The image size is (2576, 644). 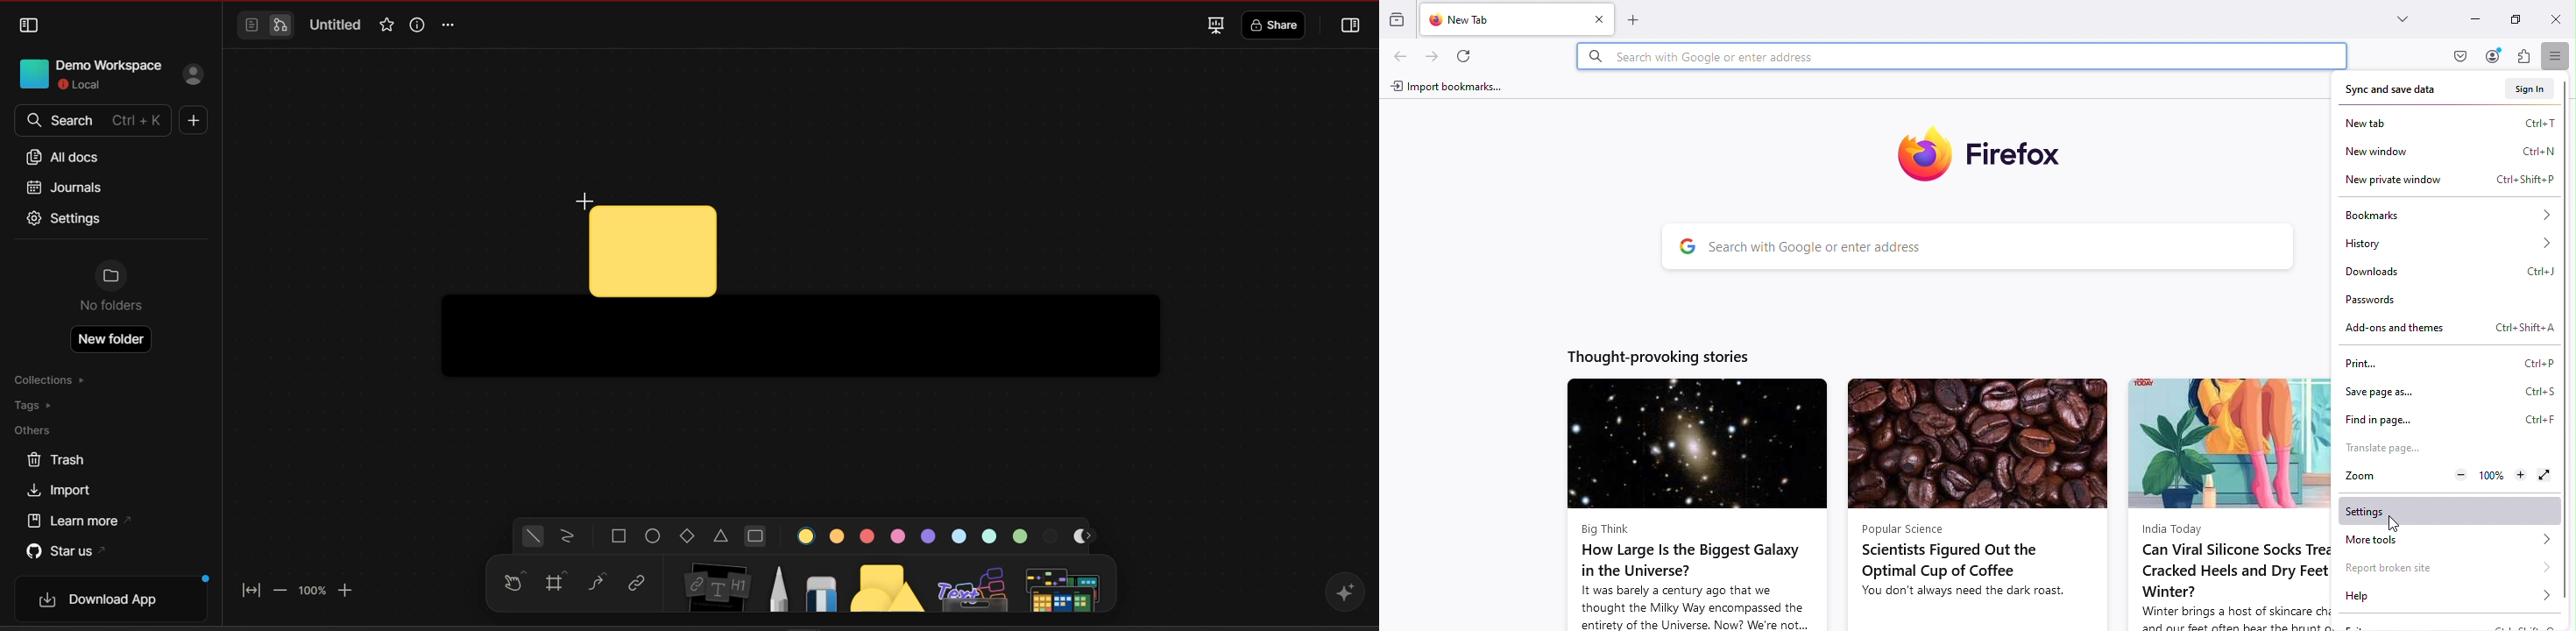 I want to click on eraser, so click(x=822, y=589).